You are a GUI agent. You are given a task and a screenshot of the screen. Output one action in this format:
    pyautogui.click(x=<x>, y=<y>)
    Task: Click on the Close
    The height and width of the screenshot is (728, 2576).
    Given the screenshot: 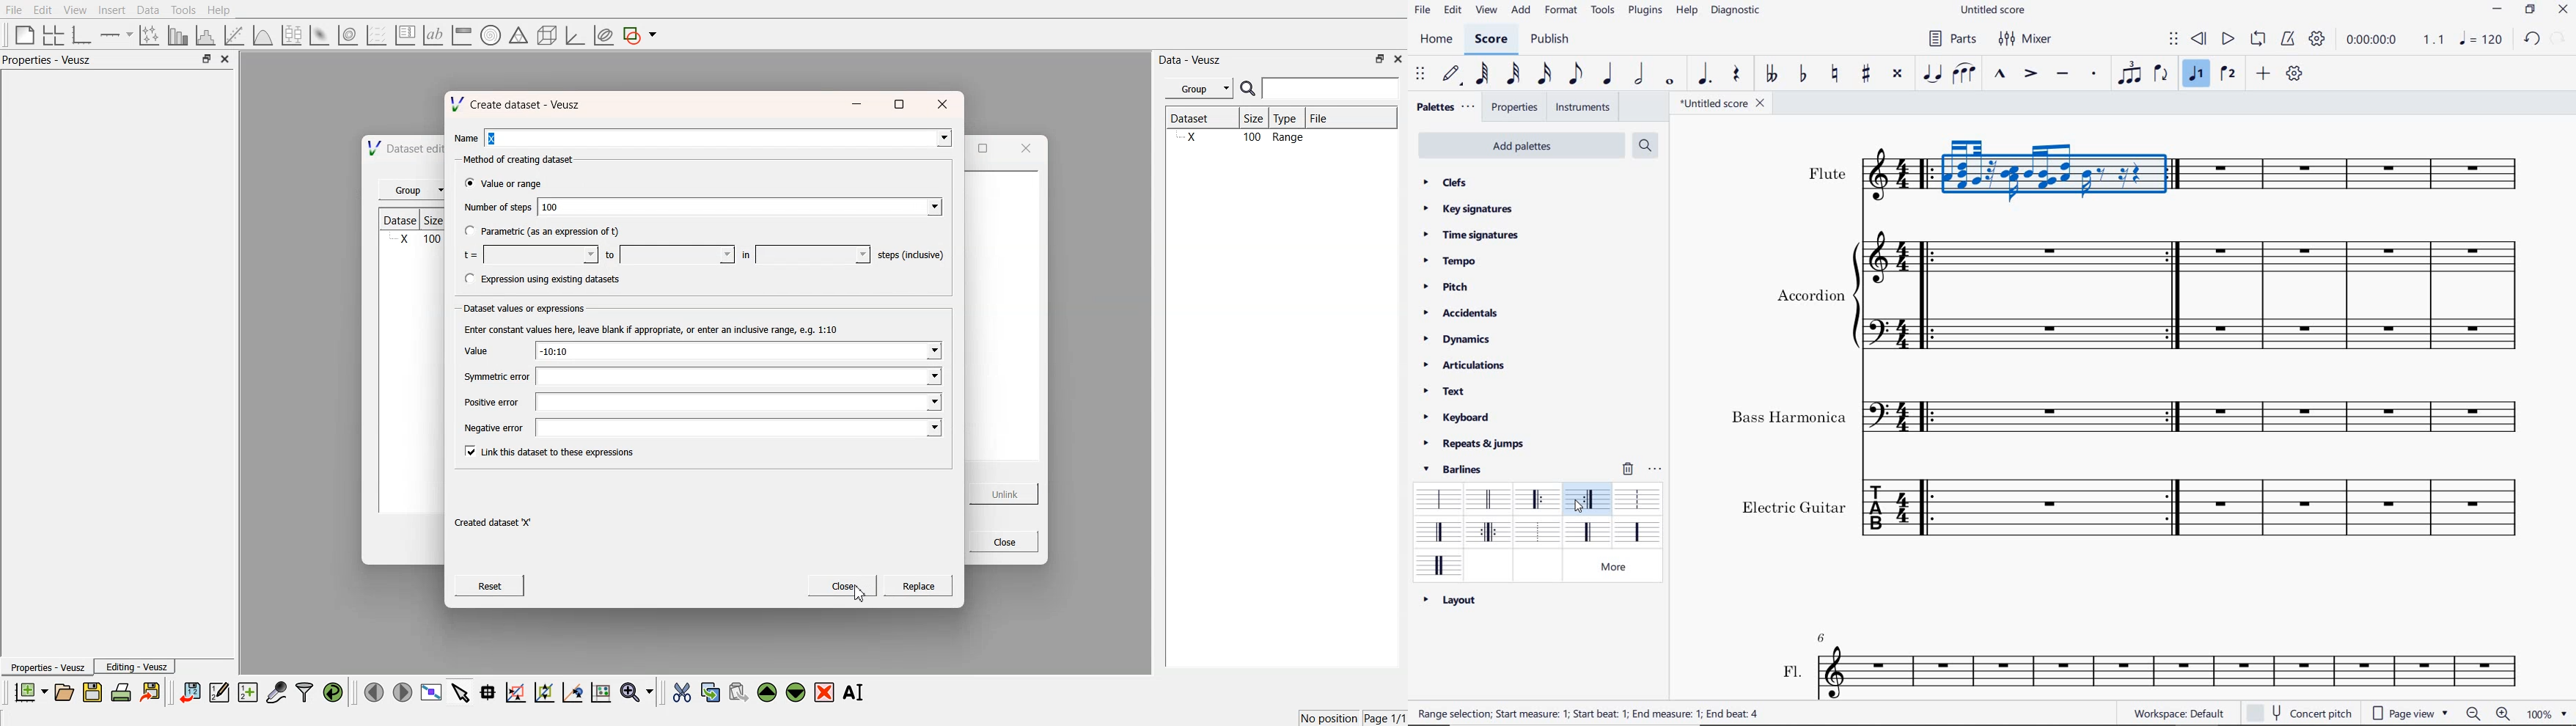 What is the action you would take?
    pyautogui.click(x=1002, y=542)
    